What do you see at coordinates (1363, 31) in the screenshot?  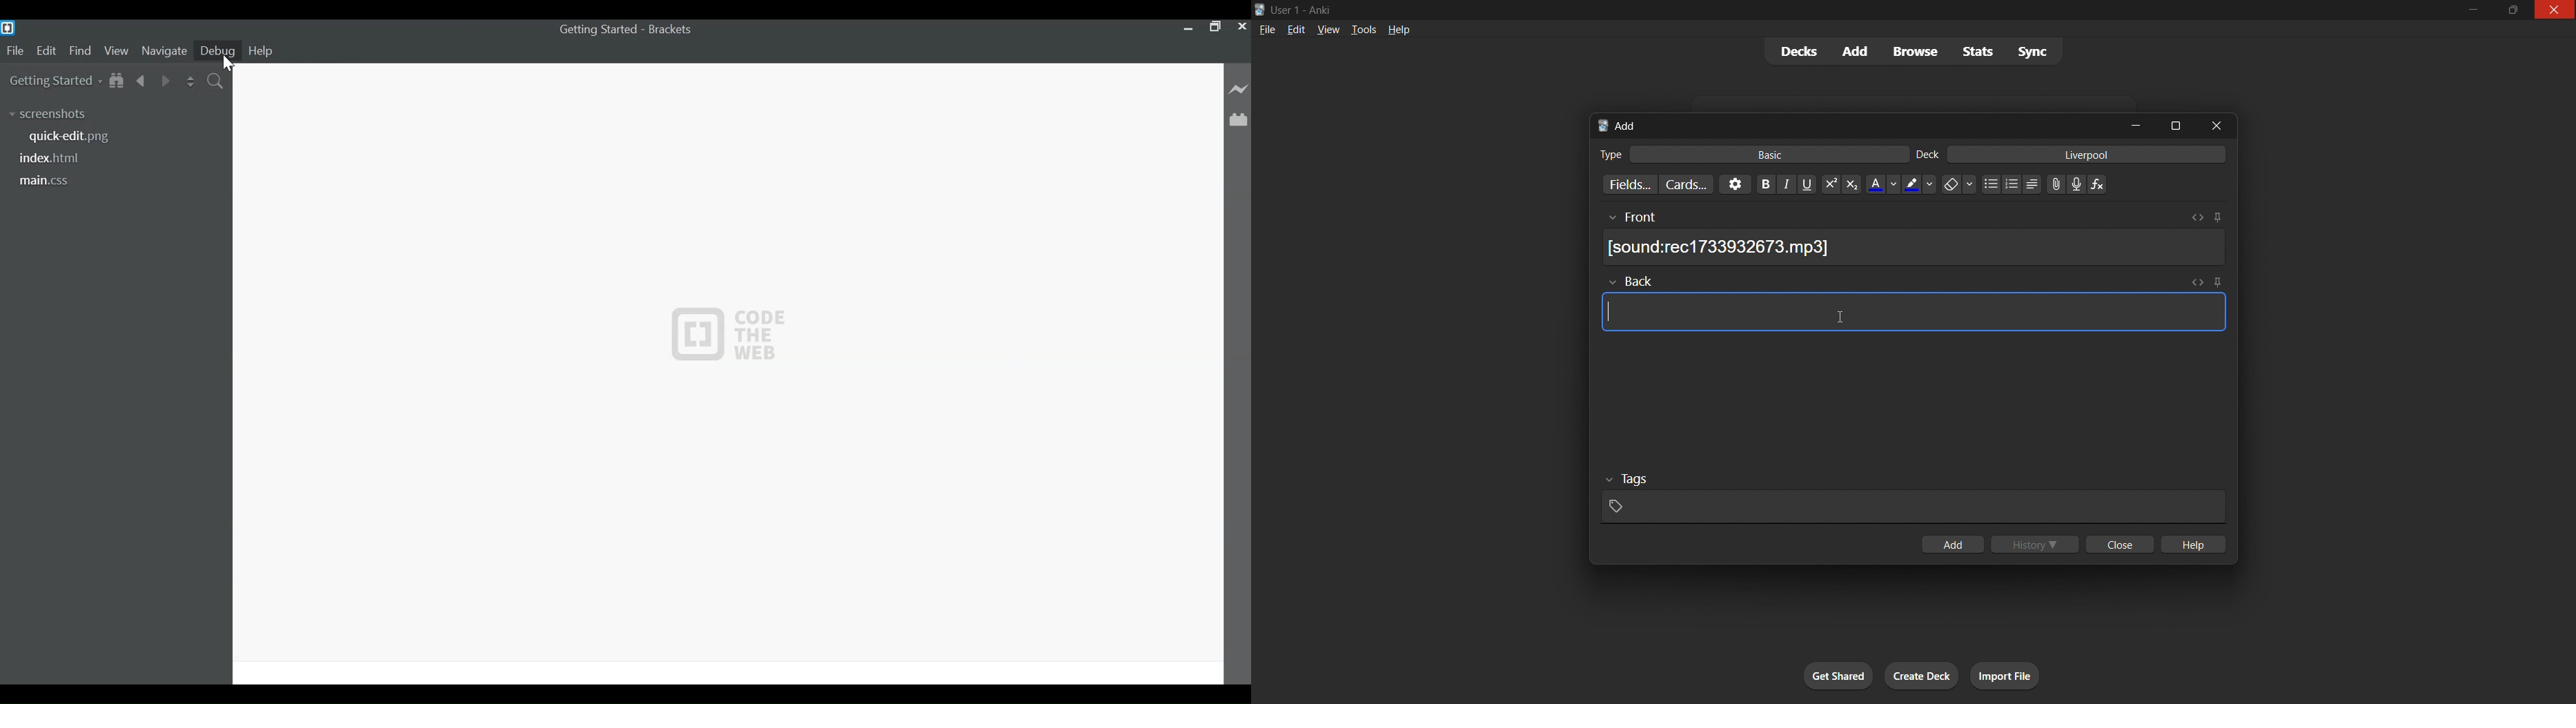 I see `tools` at bounding box center [1363, 31].